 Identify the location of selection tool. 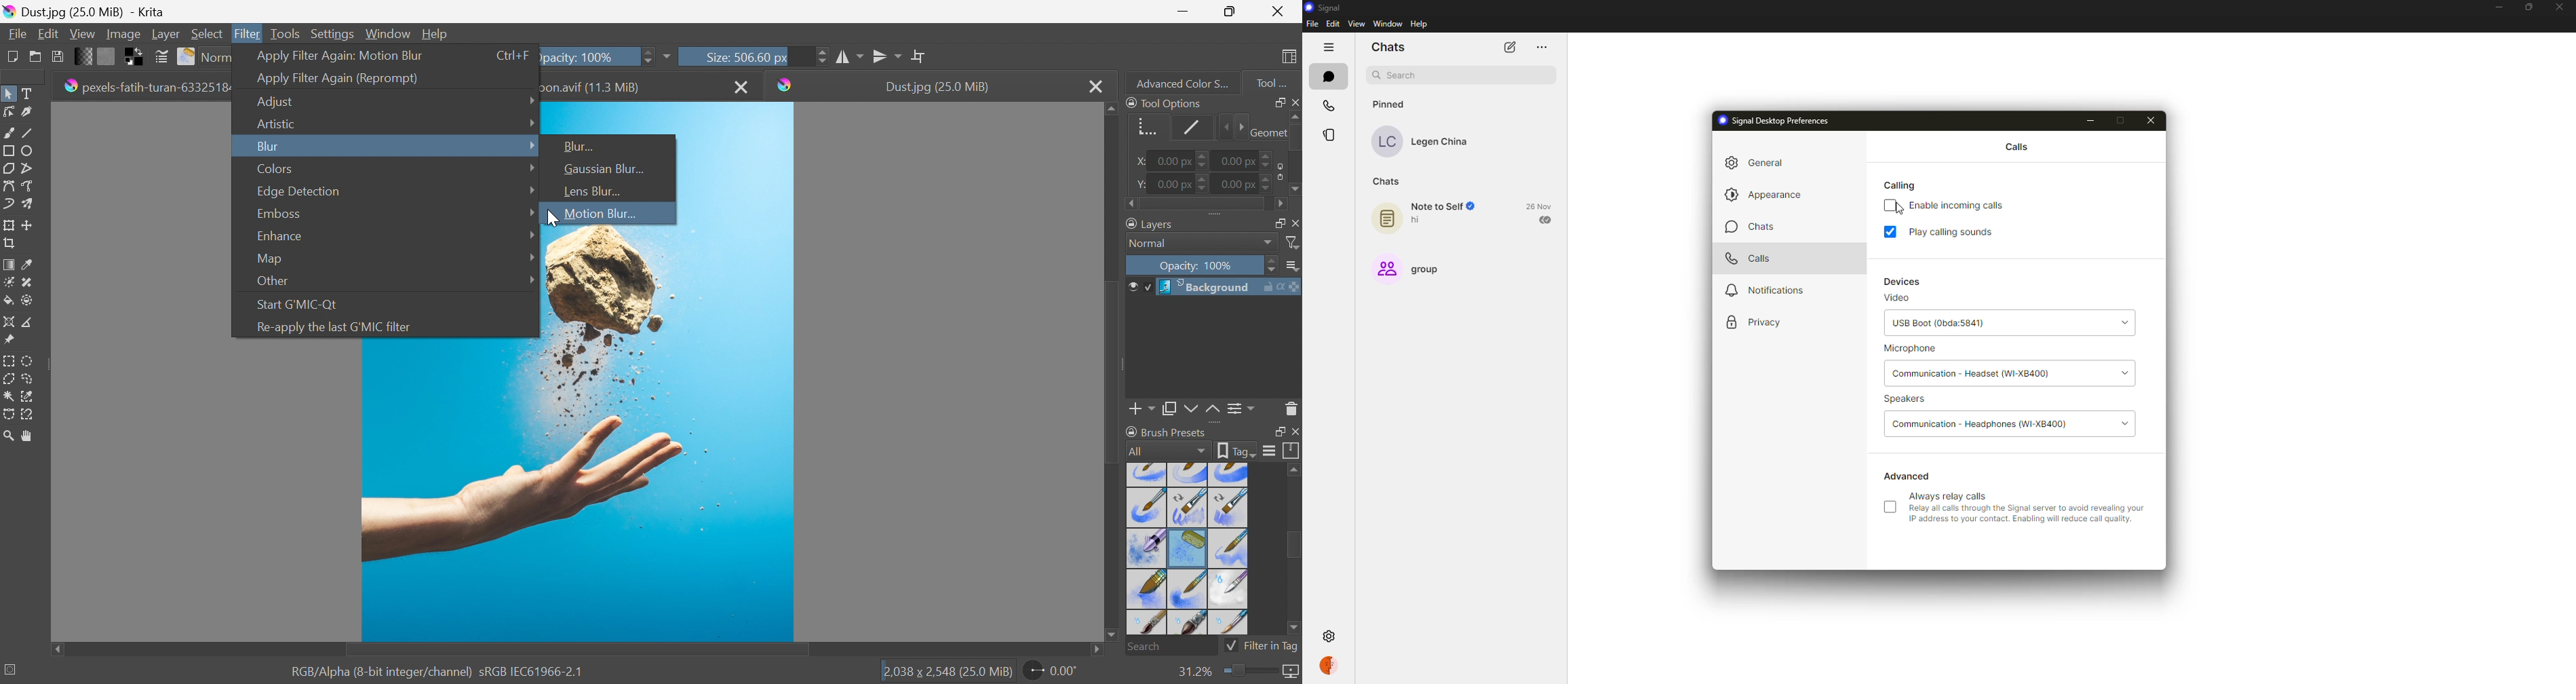
(31, 395).